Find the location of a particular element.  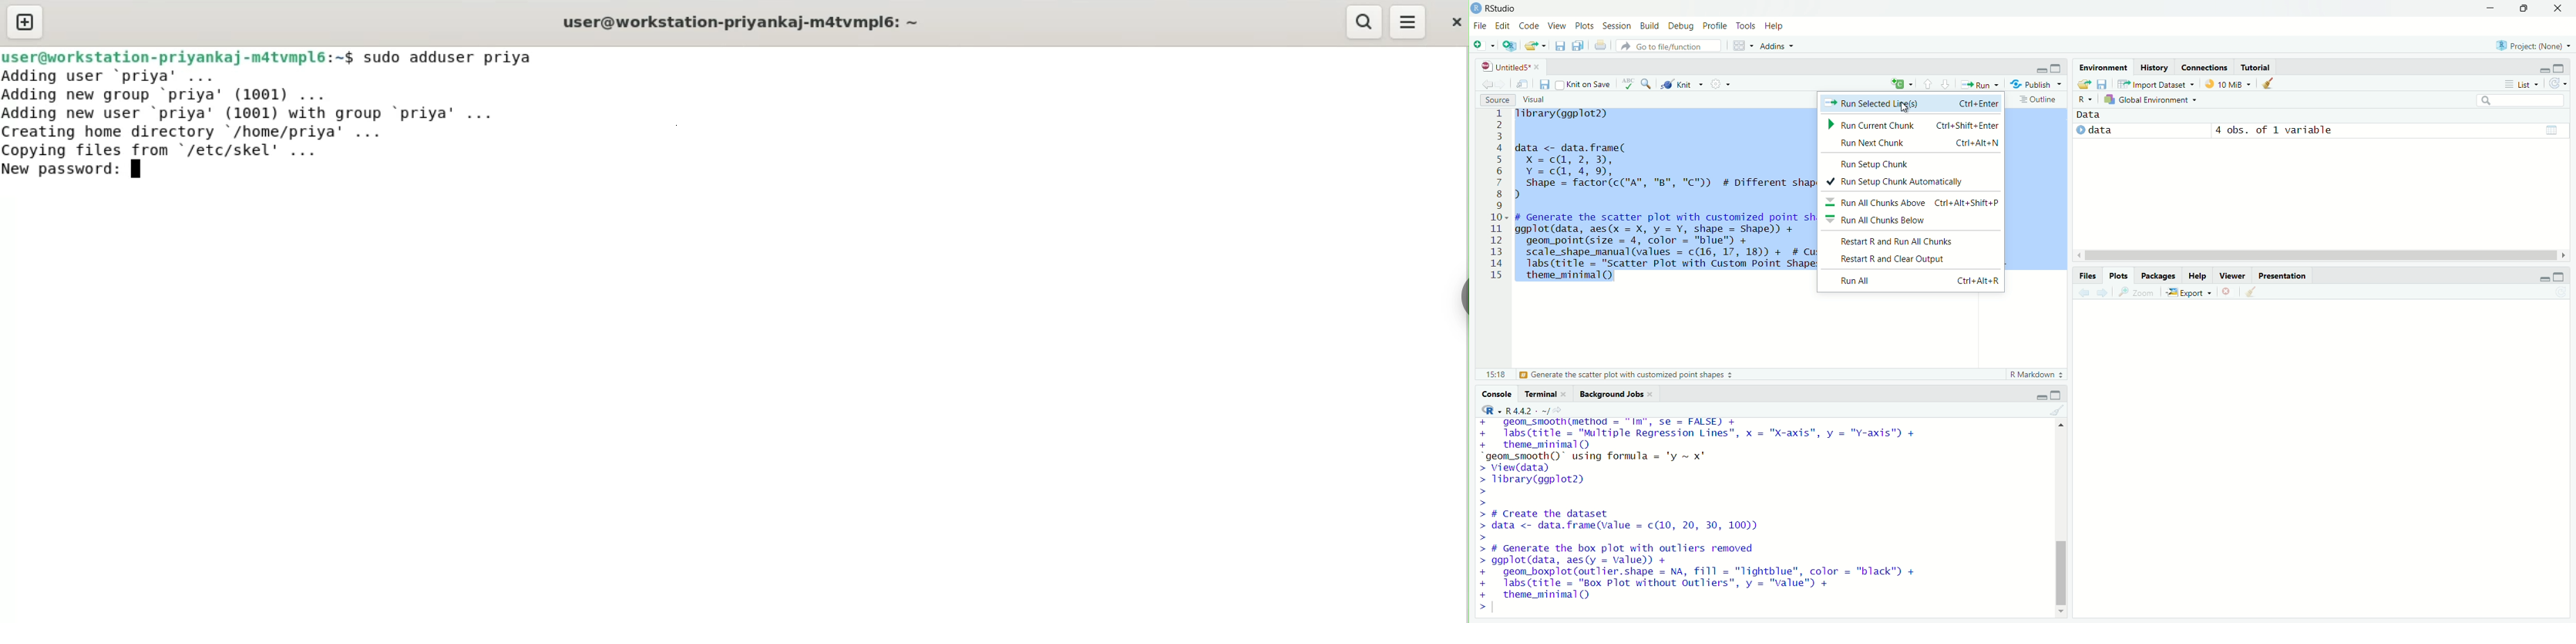

Zoom is located at coordinates (2136, 292).